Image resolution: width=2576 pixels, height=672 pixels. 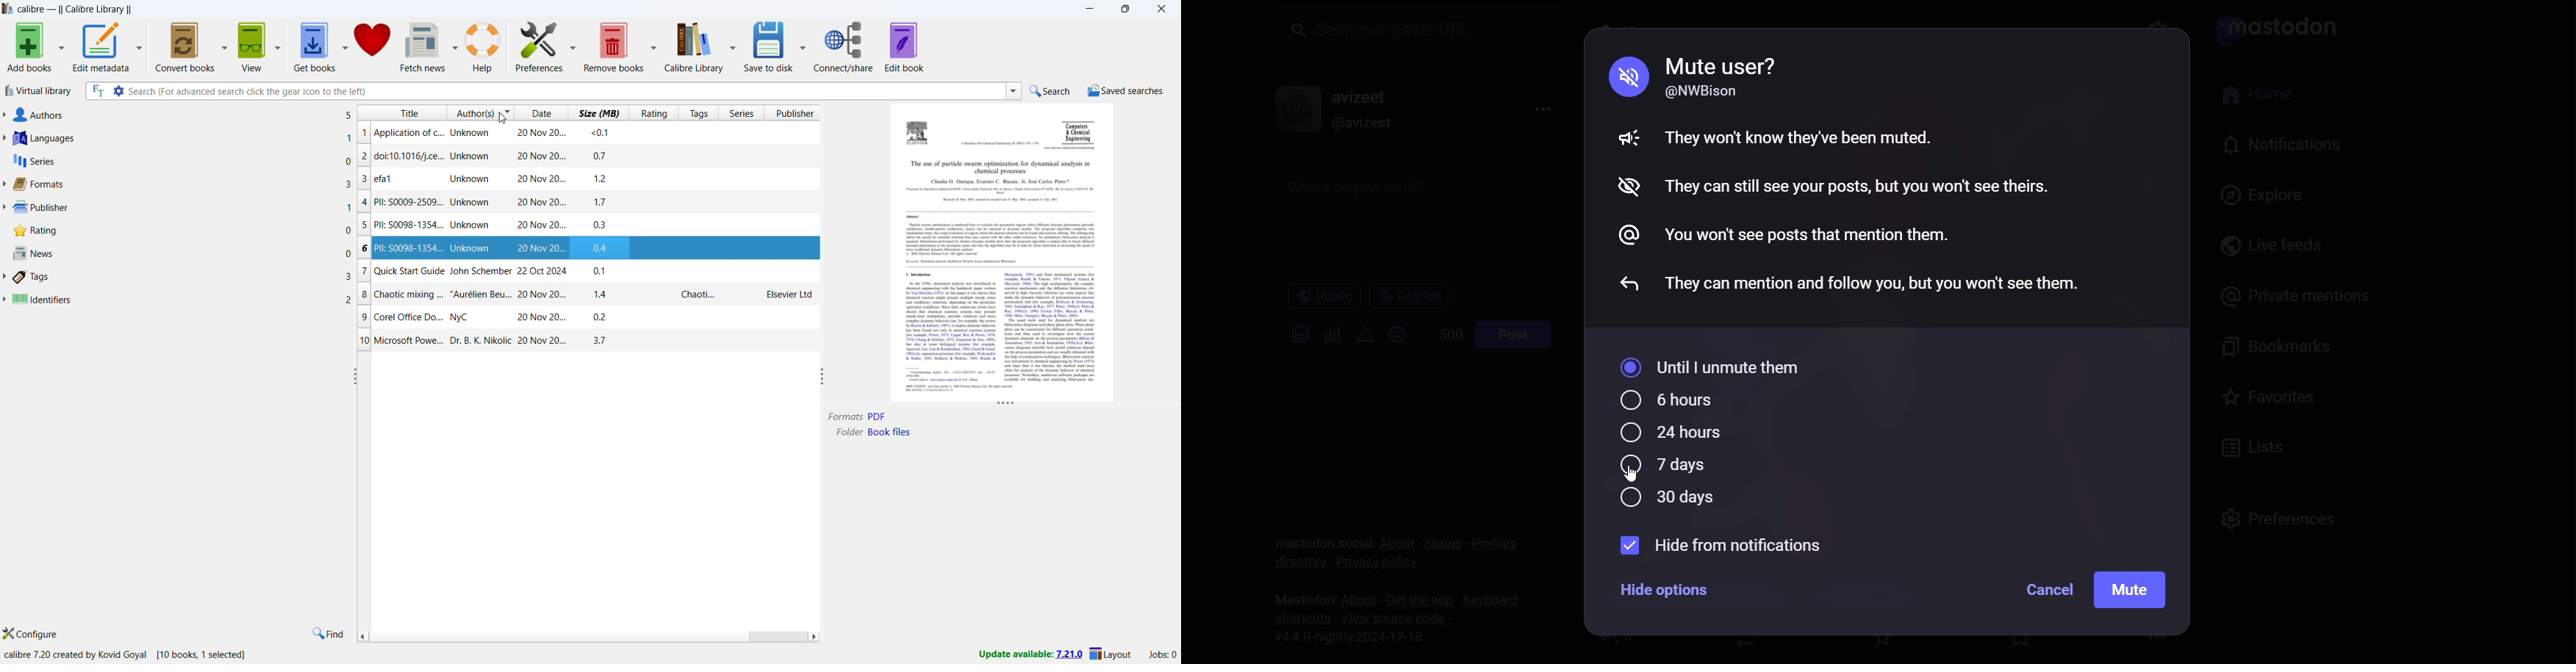 I want to click on expand authors, so click(x=4, y=114).